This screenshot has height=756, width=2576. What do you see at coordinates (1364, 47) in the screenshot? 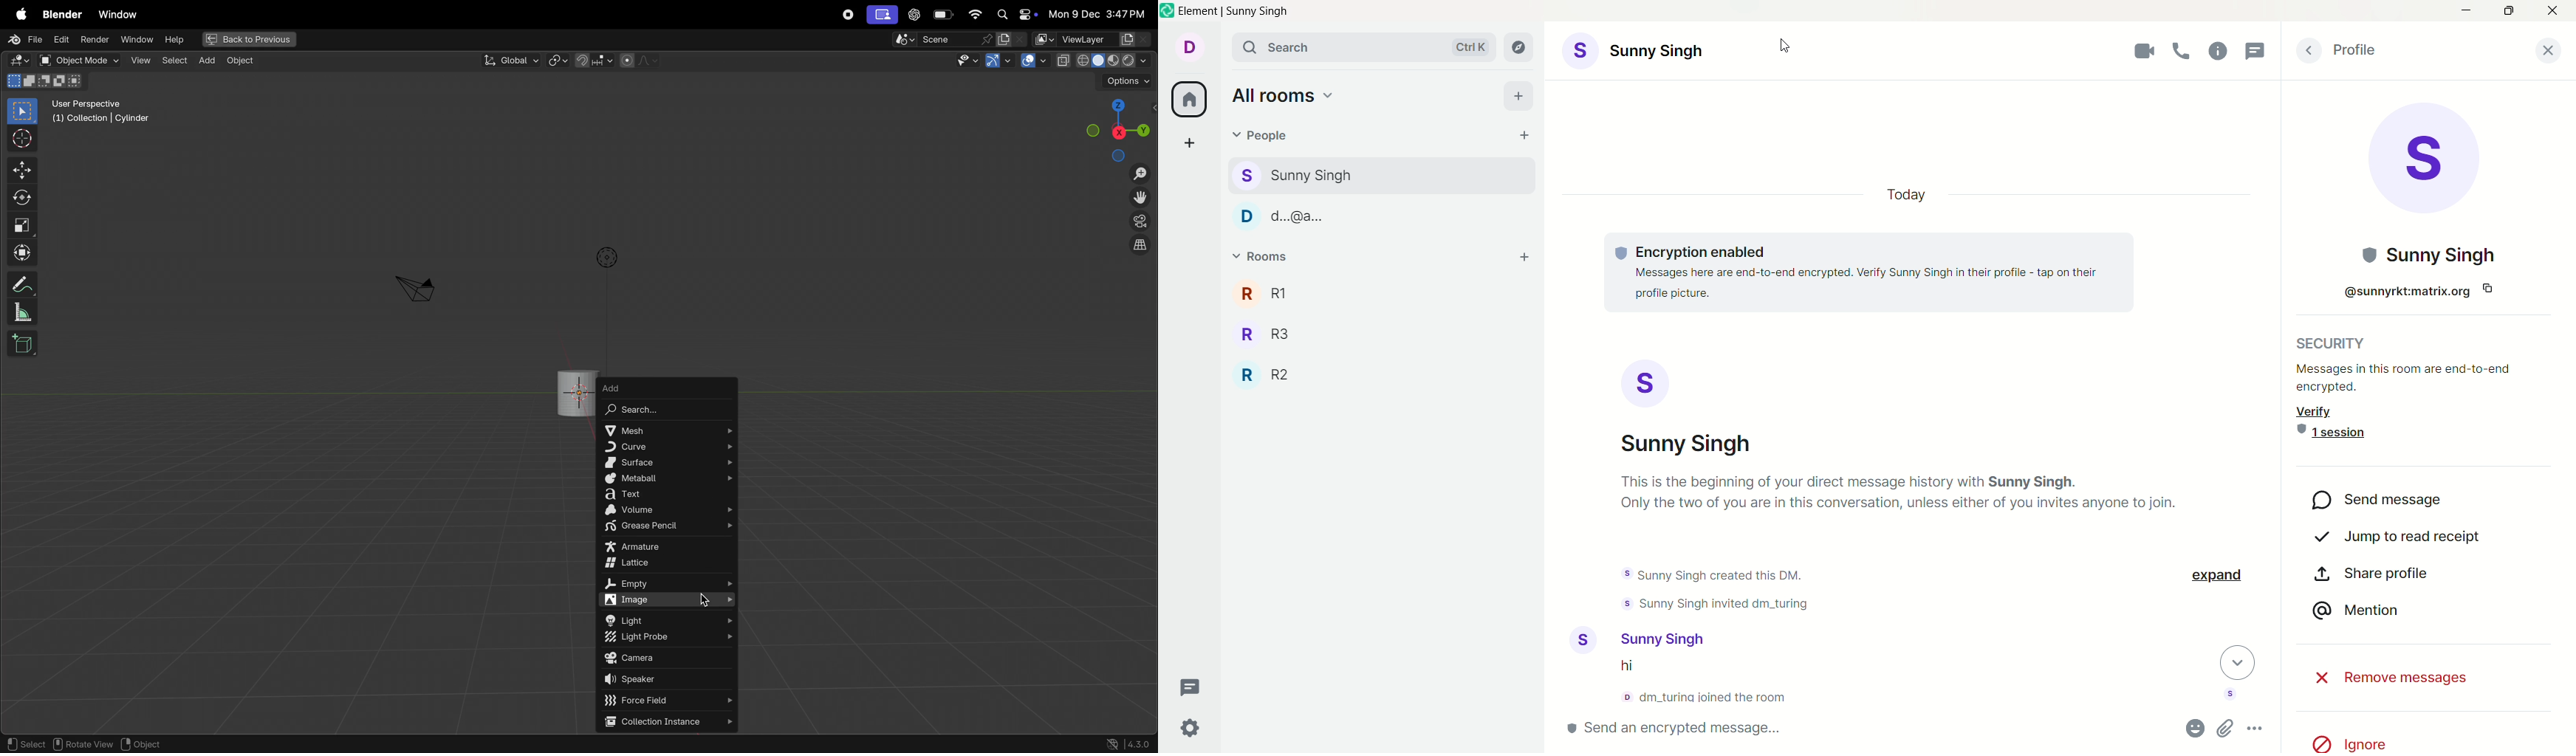
I see `search` at bounding box center [1364, 47].